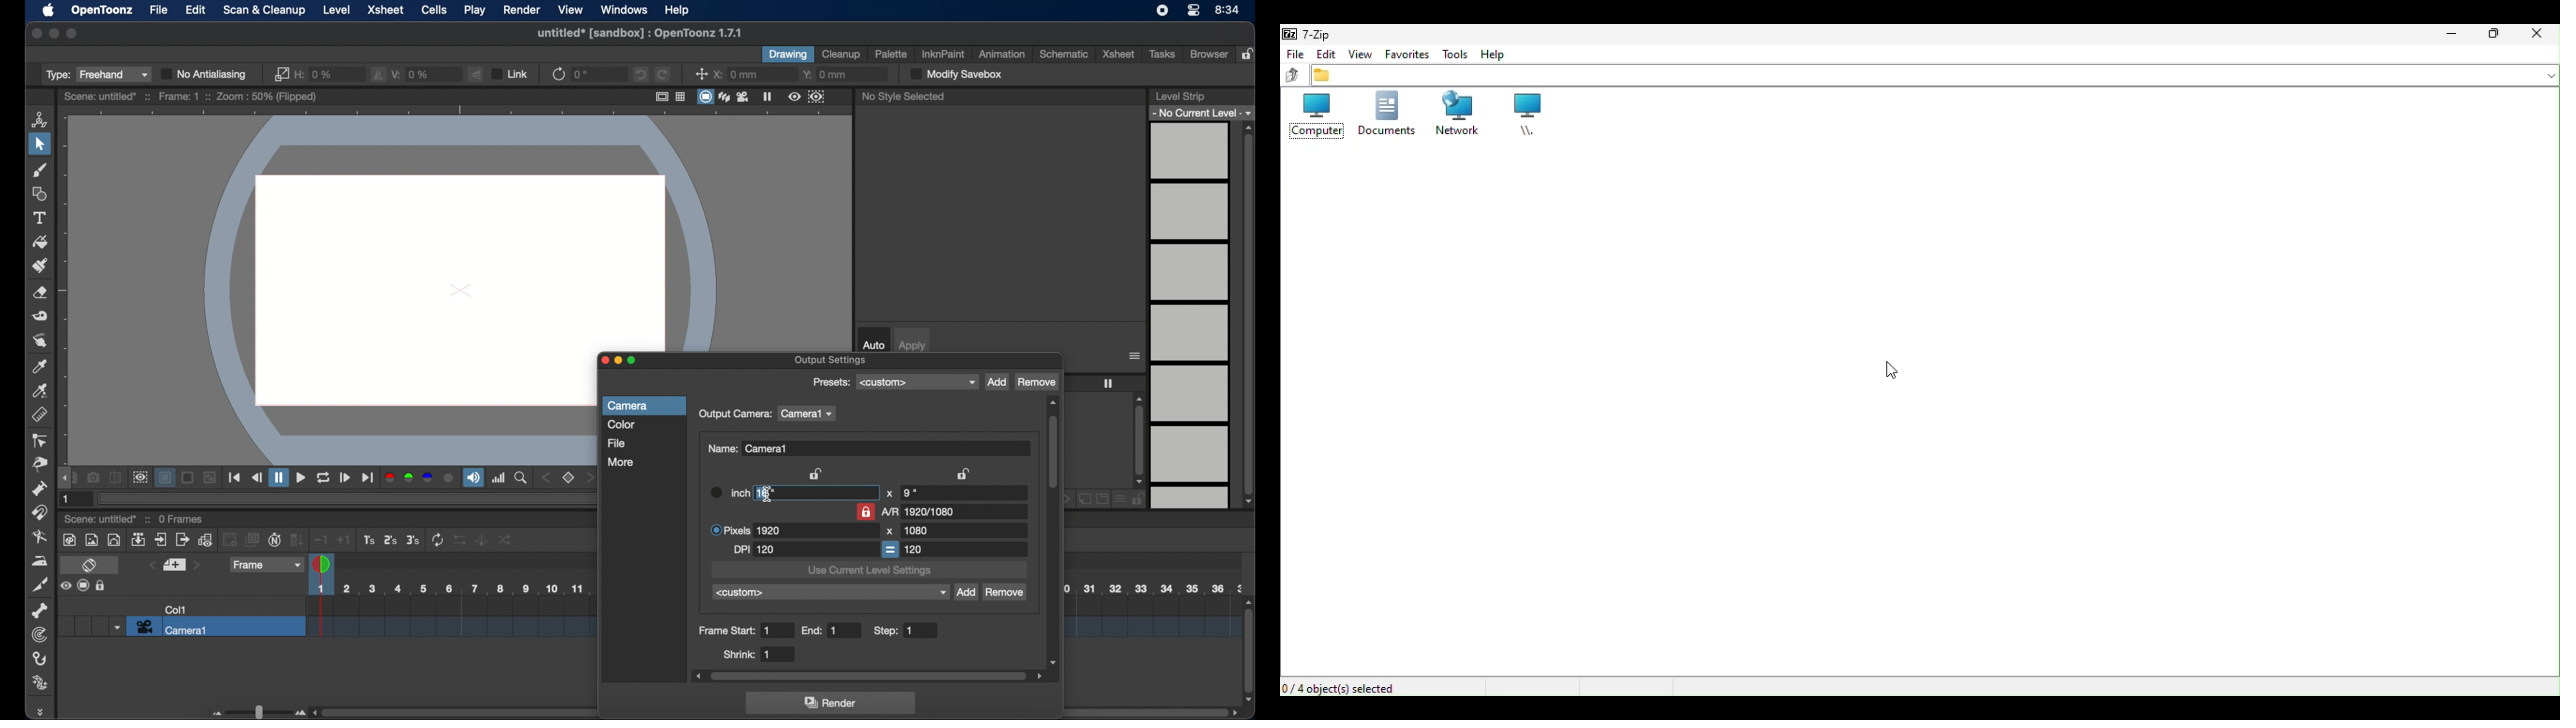 Image resolution: width=2576 pixels, height=728 pixels. What do you see at coordinates (256, 478) in the screenshot?
I see `` at bounding box center [256, 478].